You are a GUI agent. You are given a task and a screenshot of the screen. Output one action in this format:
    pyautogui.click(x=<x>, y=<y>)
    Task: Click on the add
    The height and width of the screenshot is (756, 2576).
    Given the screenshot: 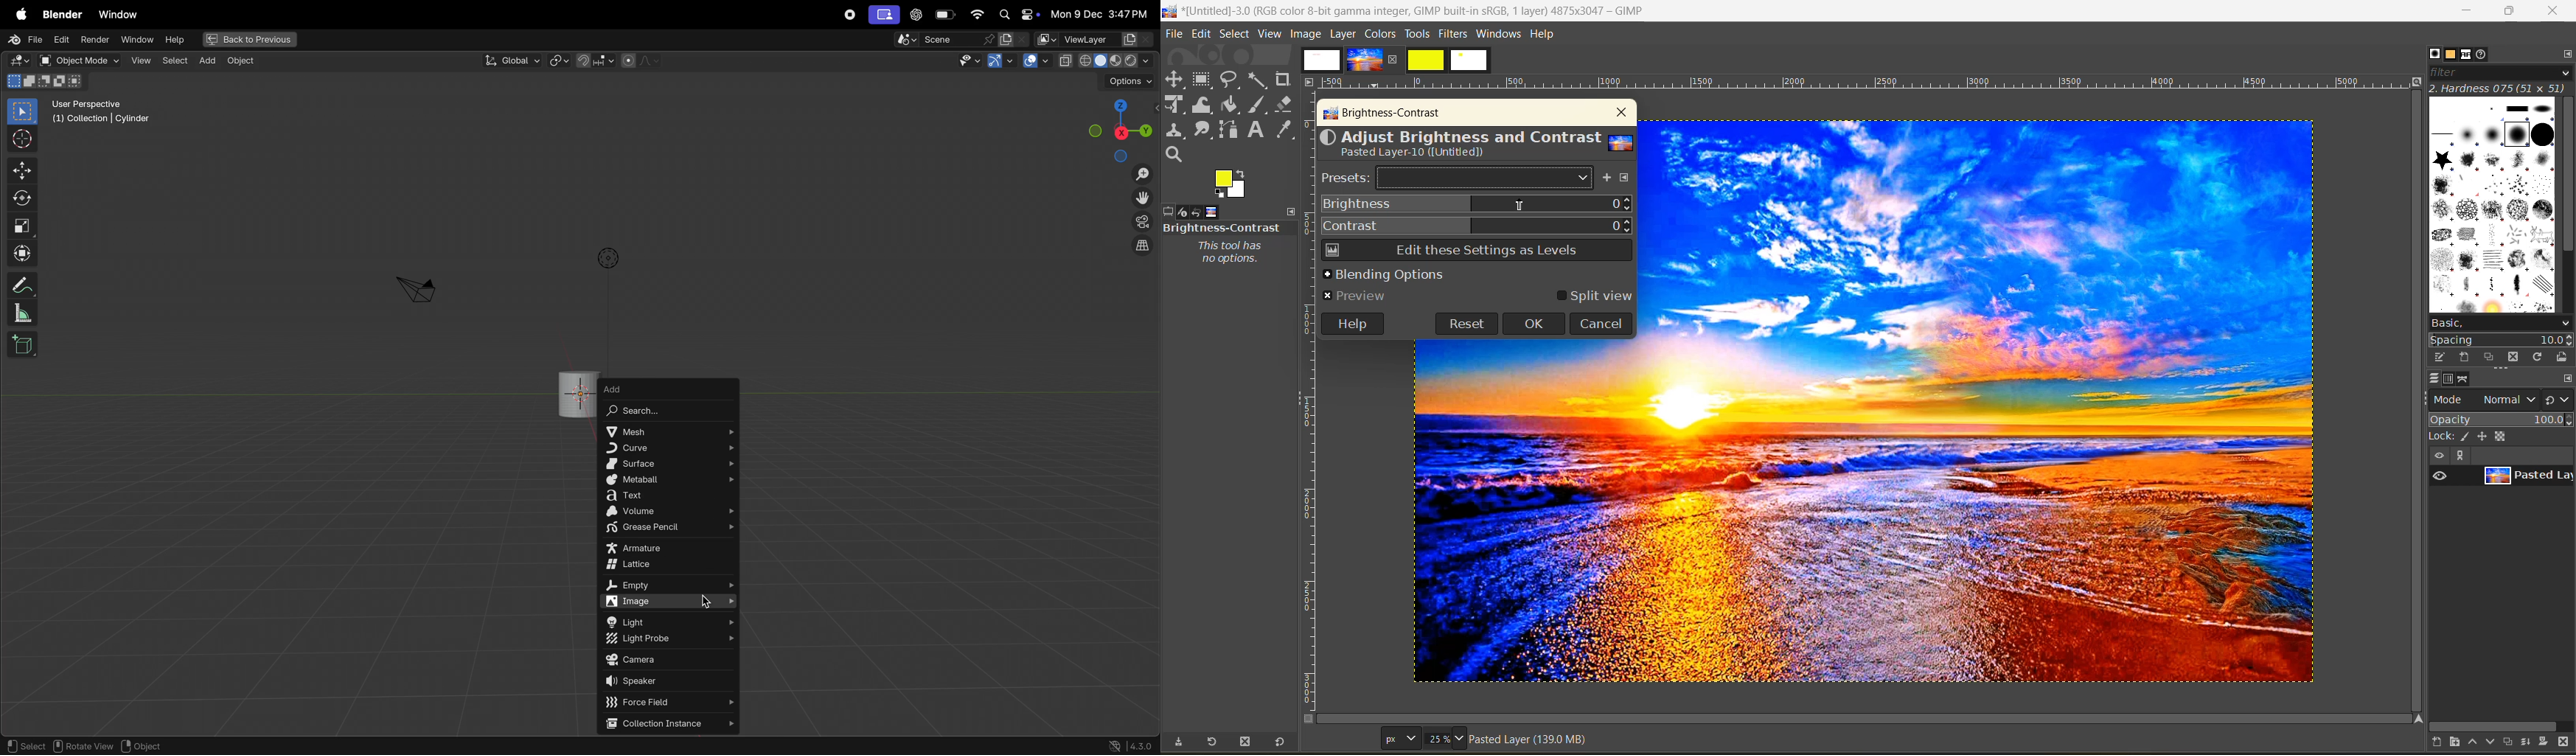 What is the action you would take?
    pyautogui.click(x=207, y=62)
    